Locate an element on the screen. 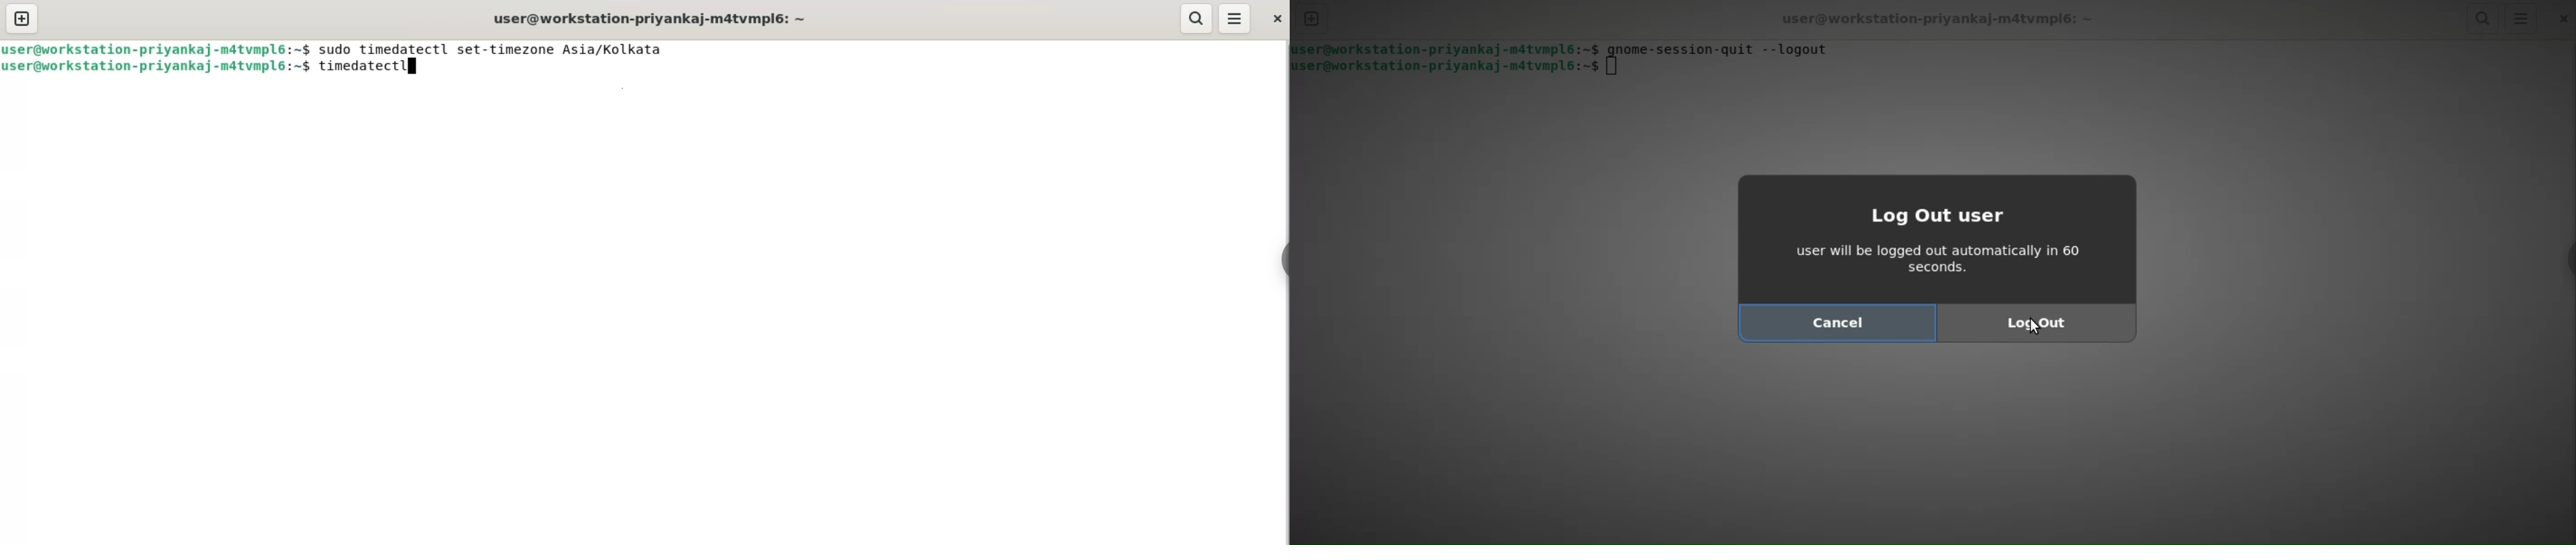 The height and width of the screenshot is (560, 2576). log out user is located at coordinates (1955, 217).